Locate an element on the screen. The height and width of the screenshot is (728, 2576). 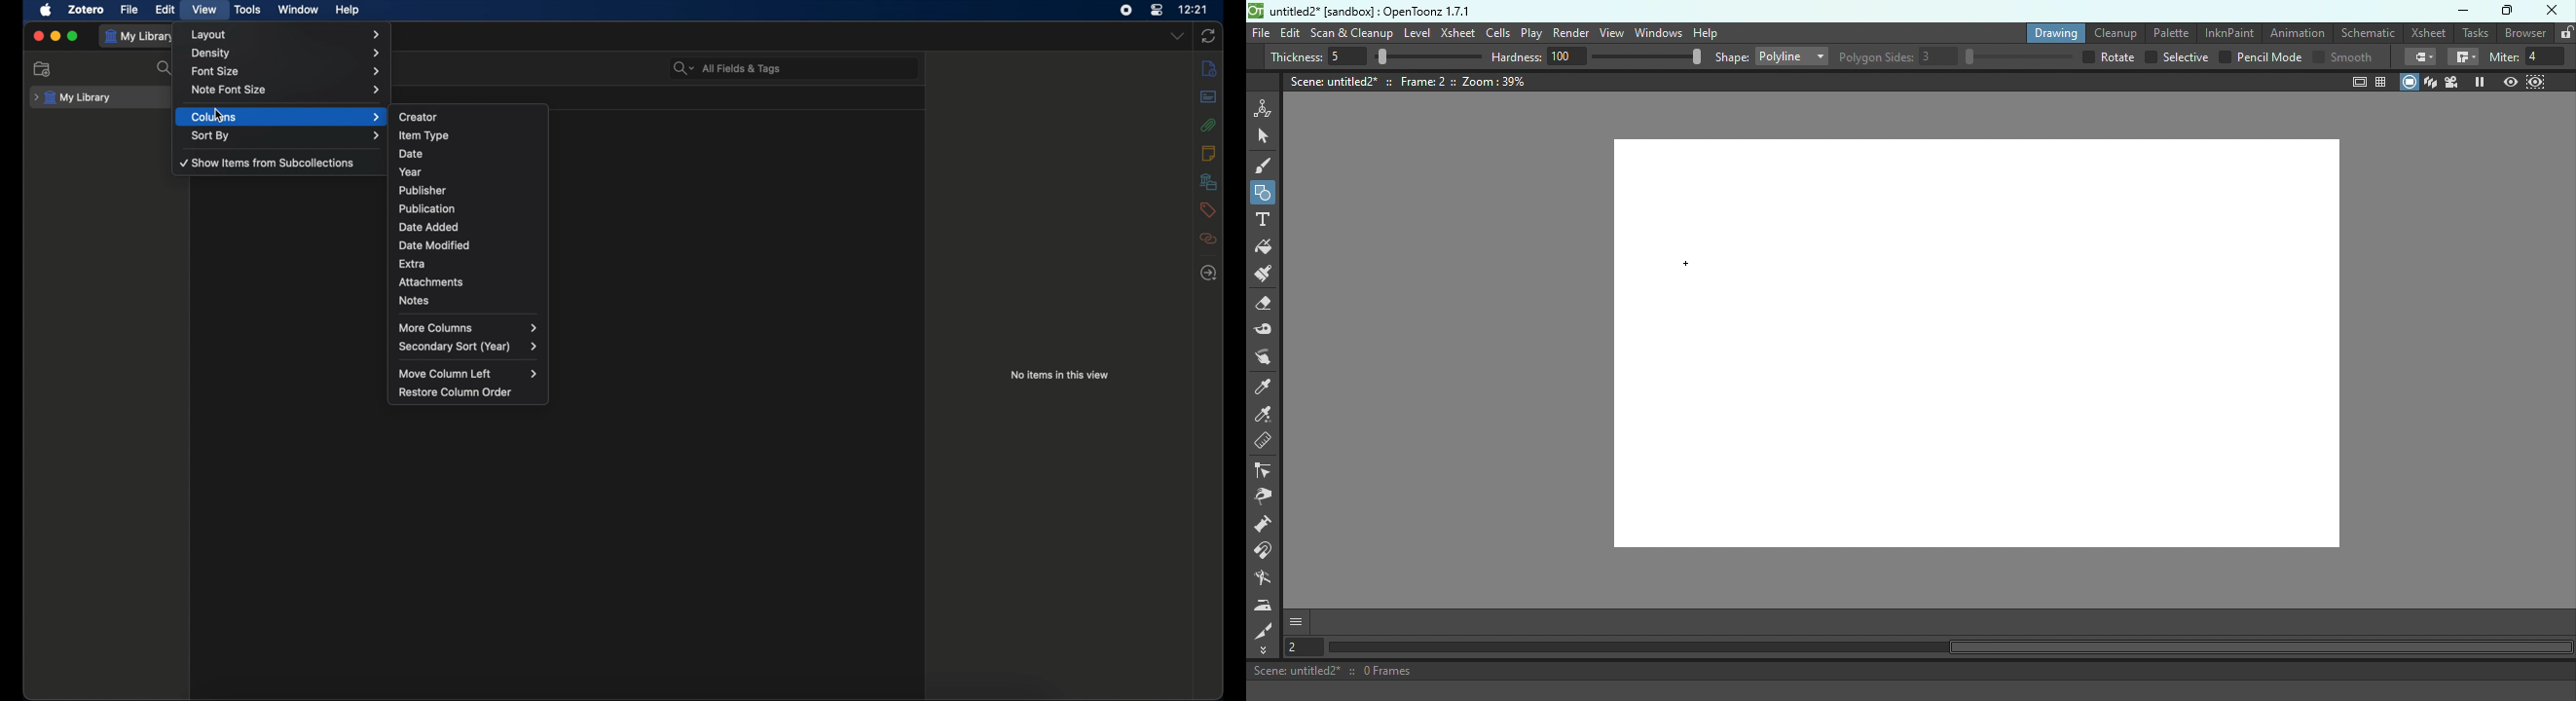
zotero is located at coordinates (86, 10).